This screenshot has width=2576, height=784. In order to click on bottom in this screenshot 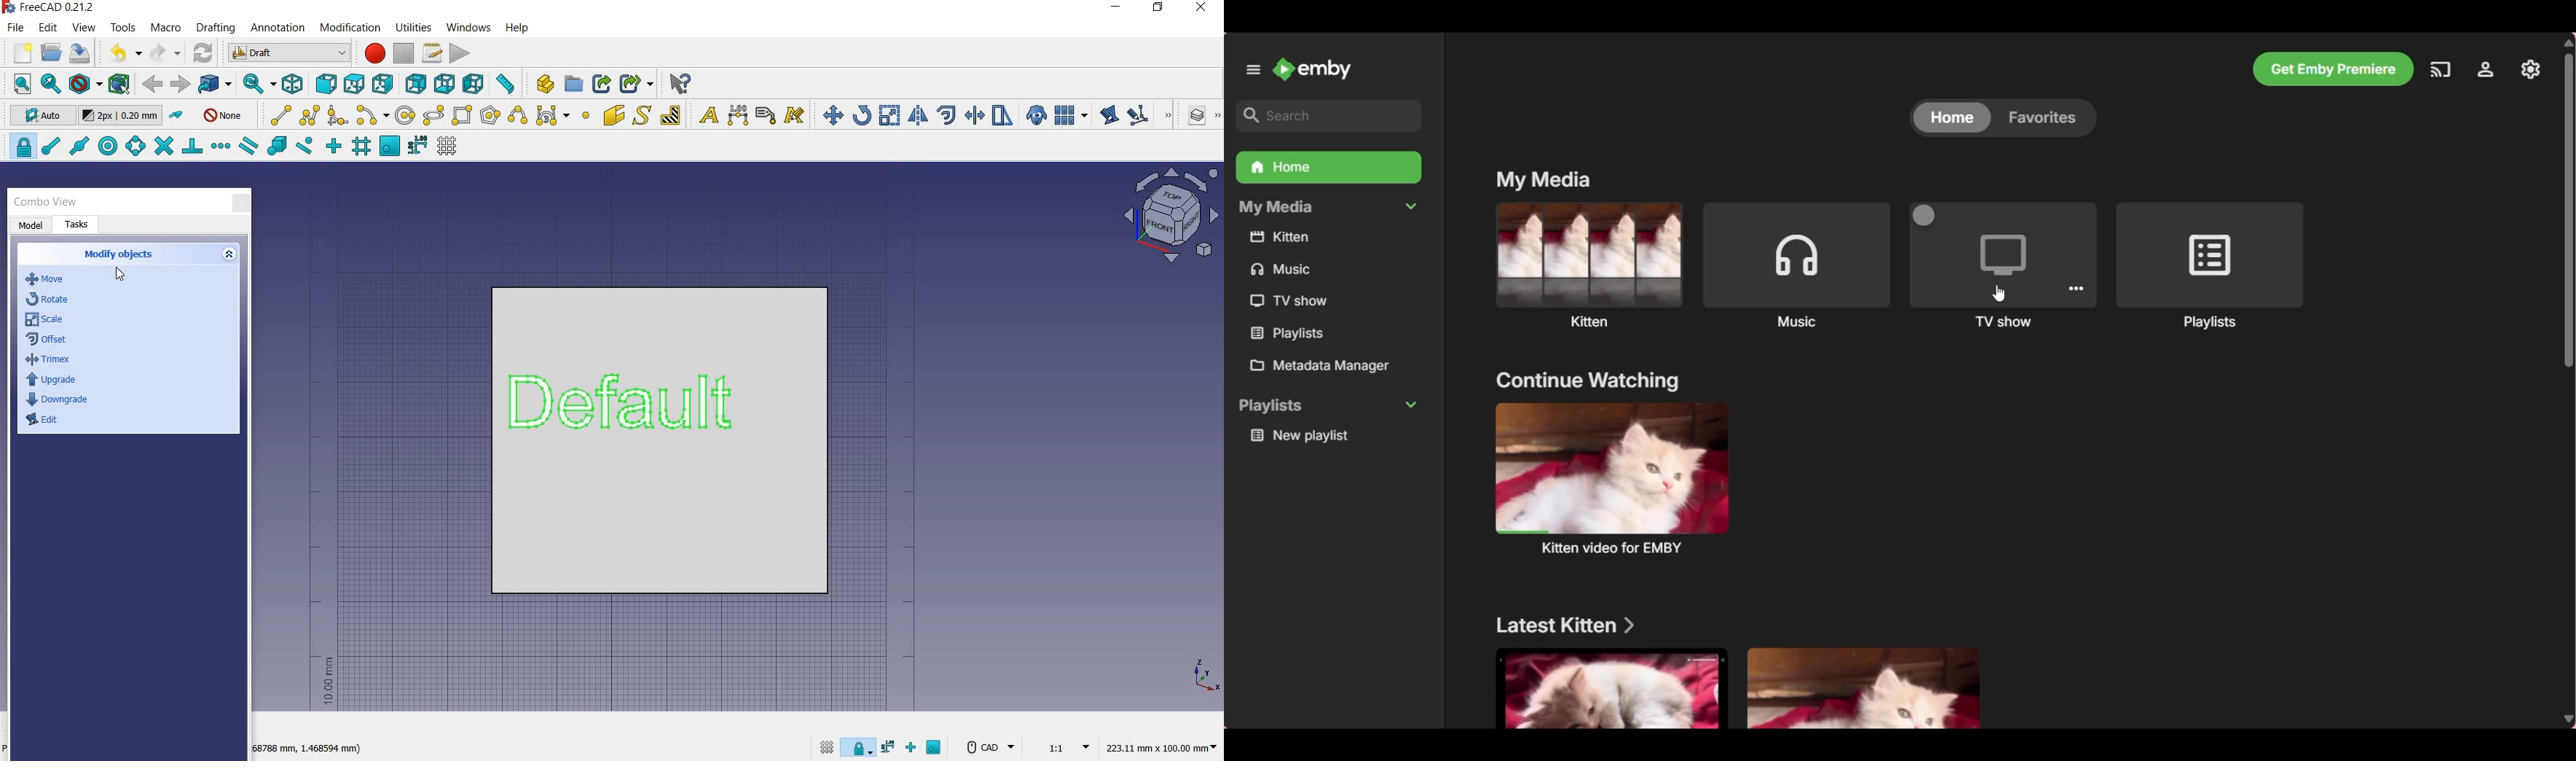, I will do `click(446, 84)`.